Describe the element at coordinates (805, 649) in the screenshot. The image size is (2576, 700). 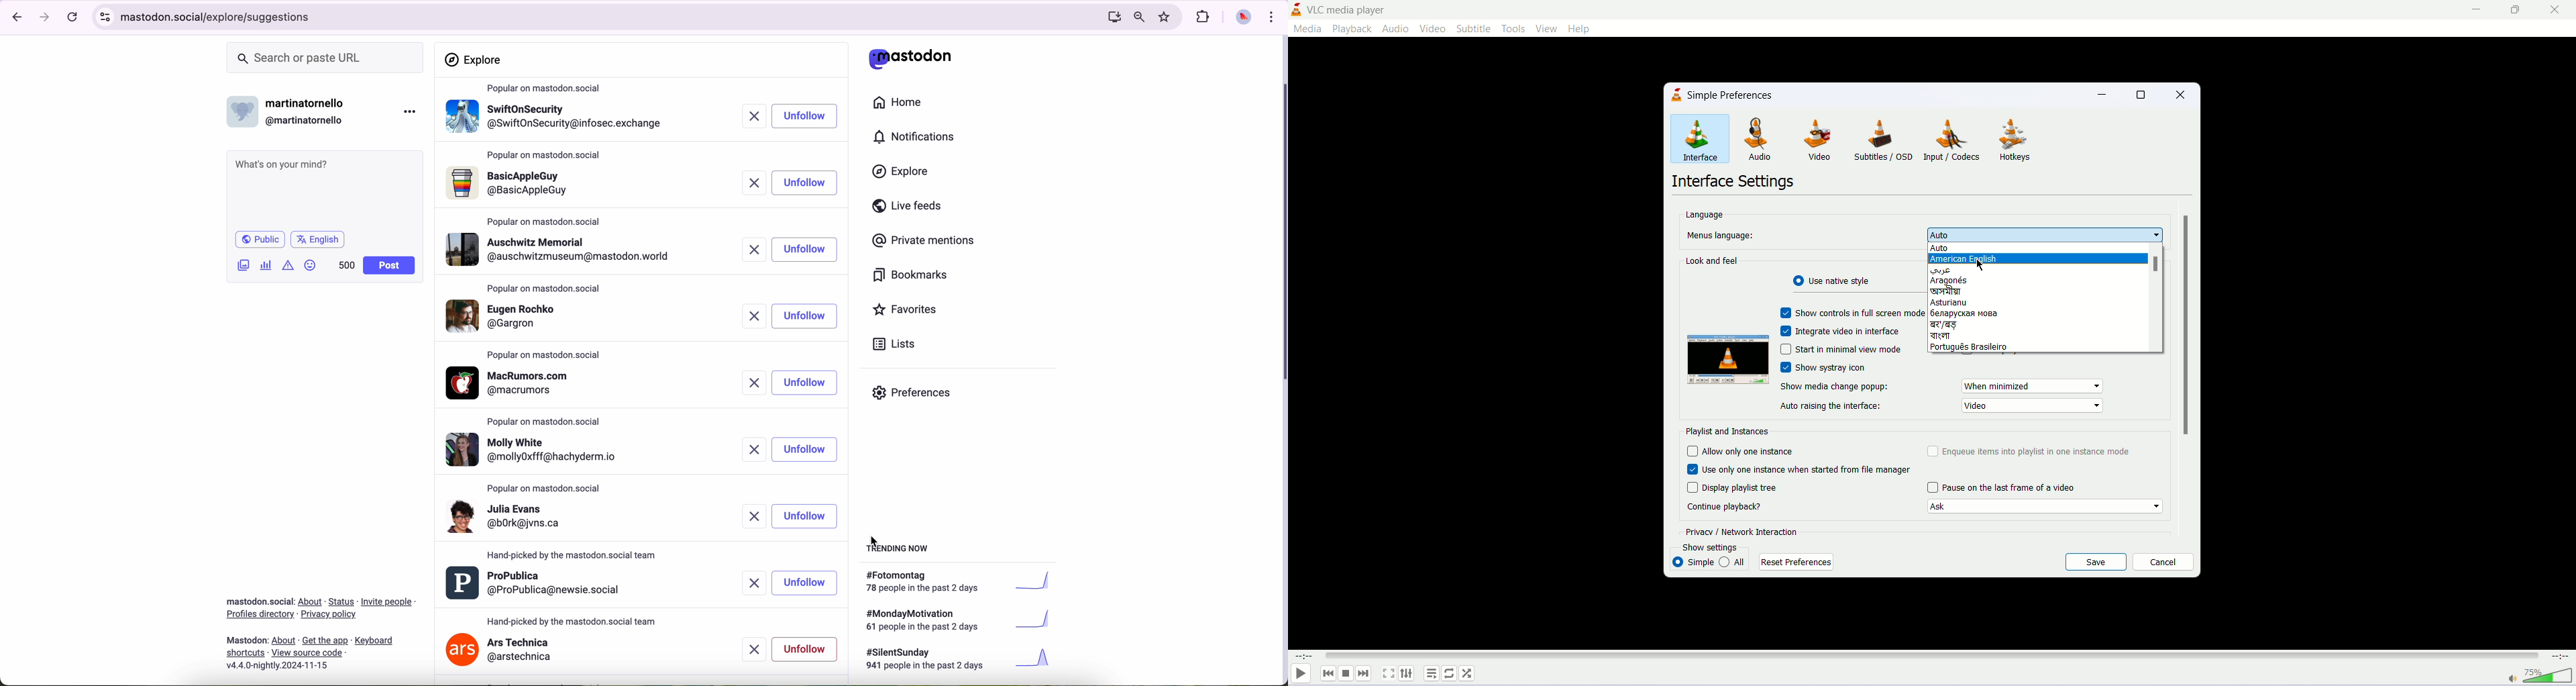
I see `unfollow` at that location.